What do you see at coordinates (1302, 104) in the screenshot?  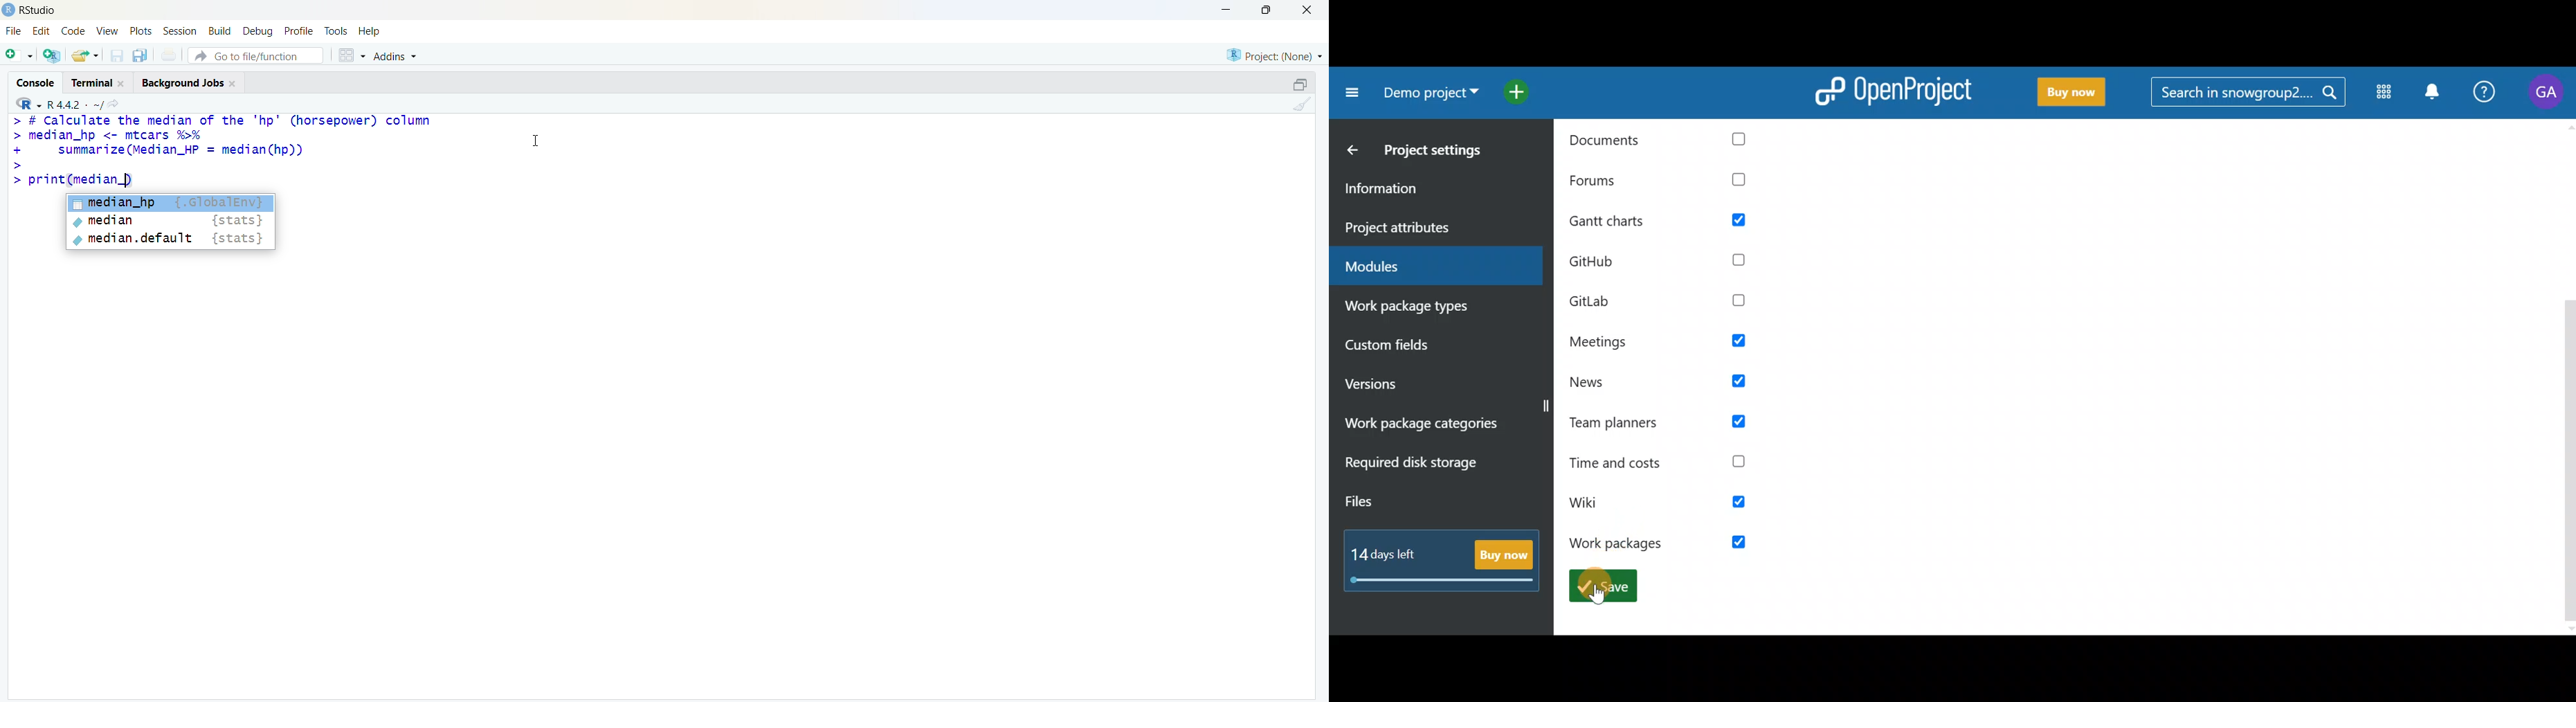 I see `clean` at bounding box center [1302, 104].